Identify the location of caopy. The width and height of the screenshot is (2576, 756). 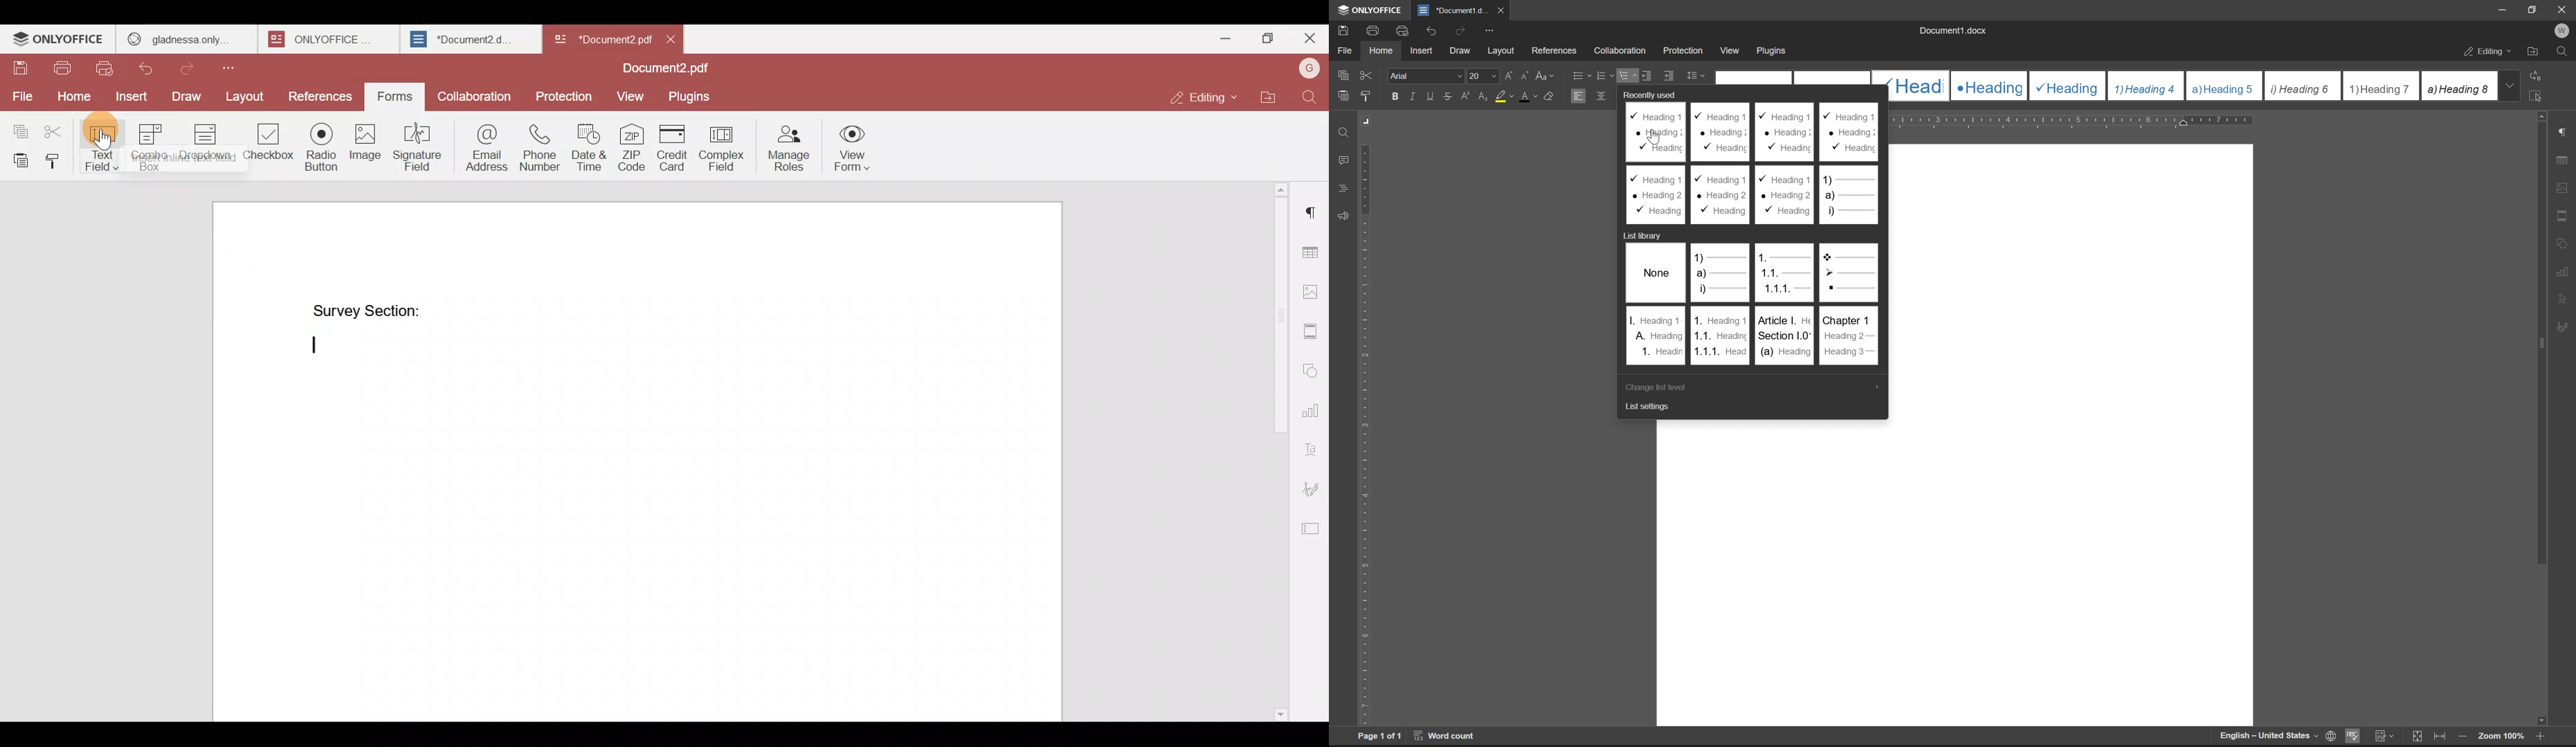
(1342, 77).